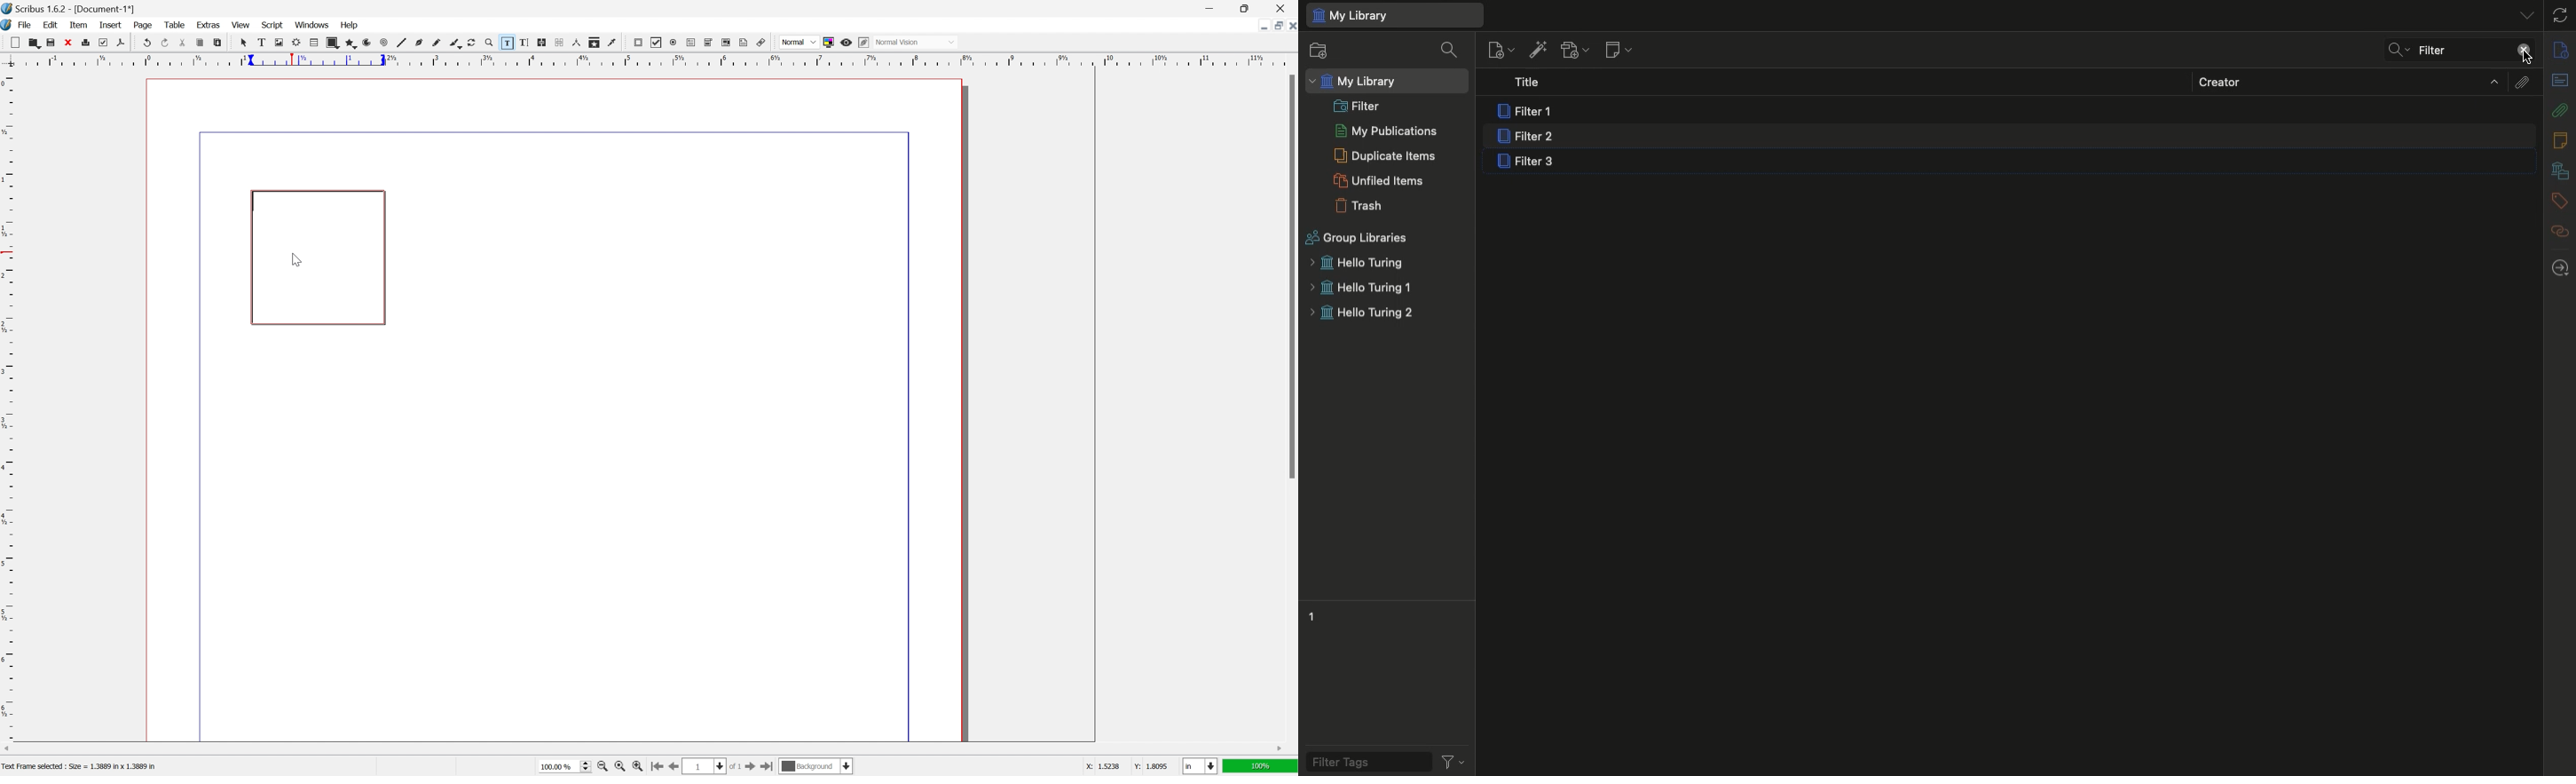  What do you see at coordinates (419, 42) in the screenshot?
I see `bezier curve` at bounding box center [419, 42].